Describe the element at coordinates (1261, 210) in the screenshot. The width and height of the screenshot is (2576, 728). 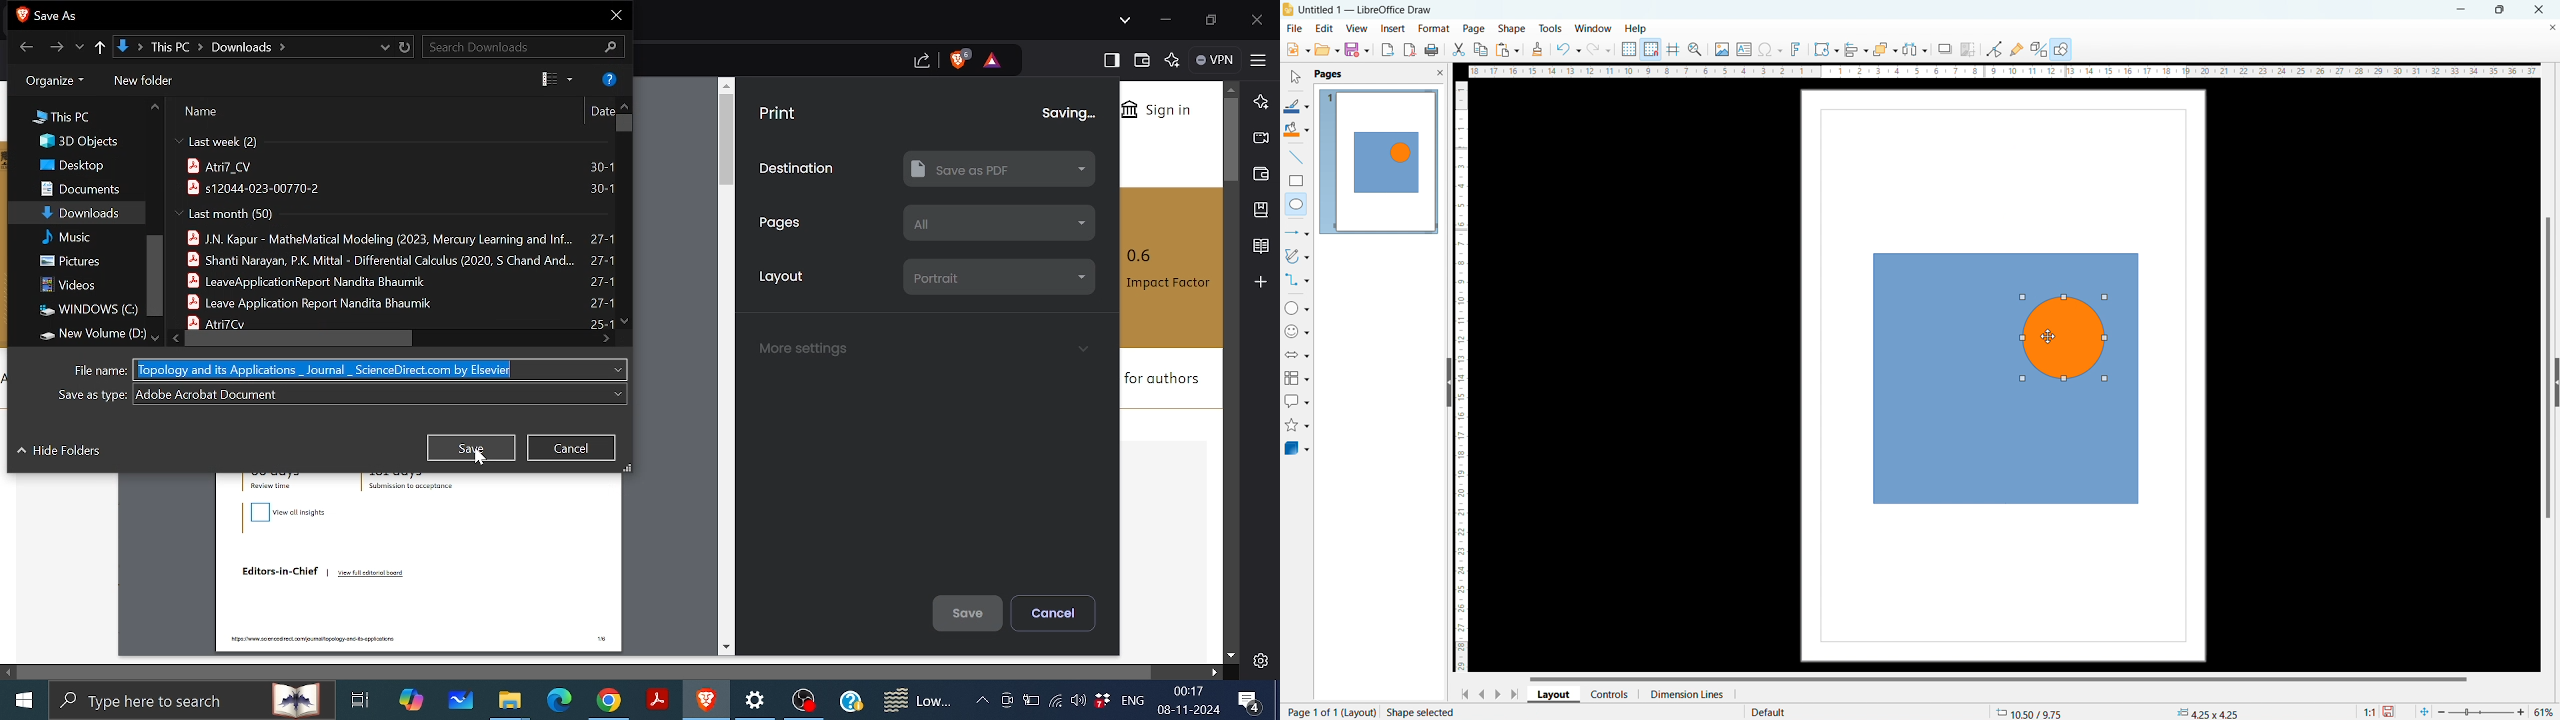
I see `Add bookmark` at that location.